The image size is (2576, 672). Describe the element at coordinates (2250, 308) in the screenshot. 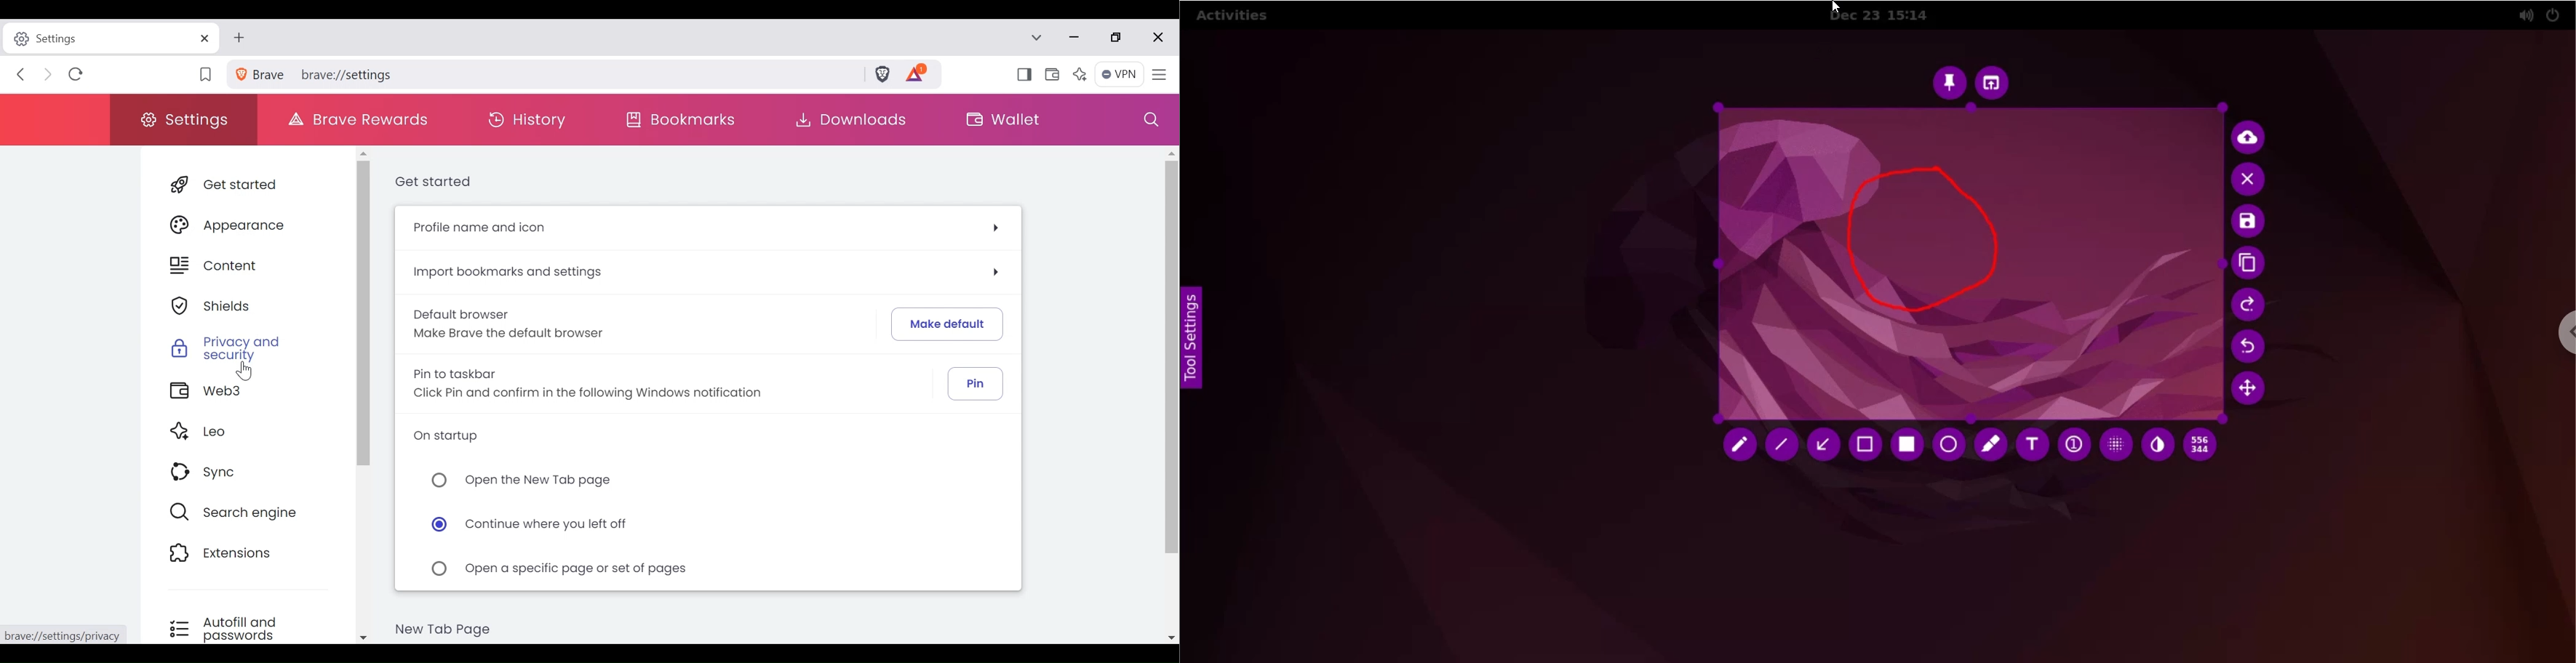

I see `redo` at that location.